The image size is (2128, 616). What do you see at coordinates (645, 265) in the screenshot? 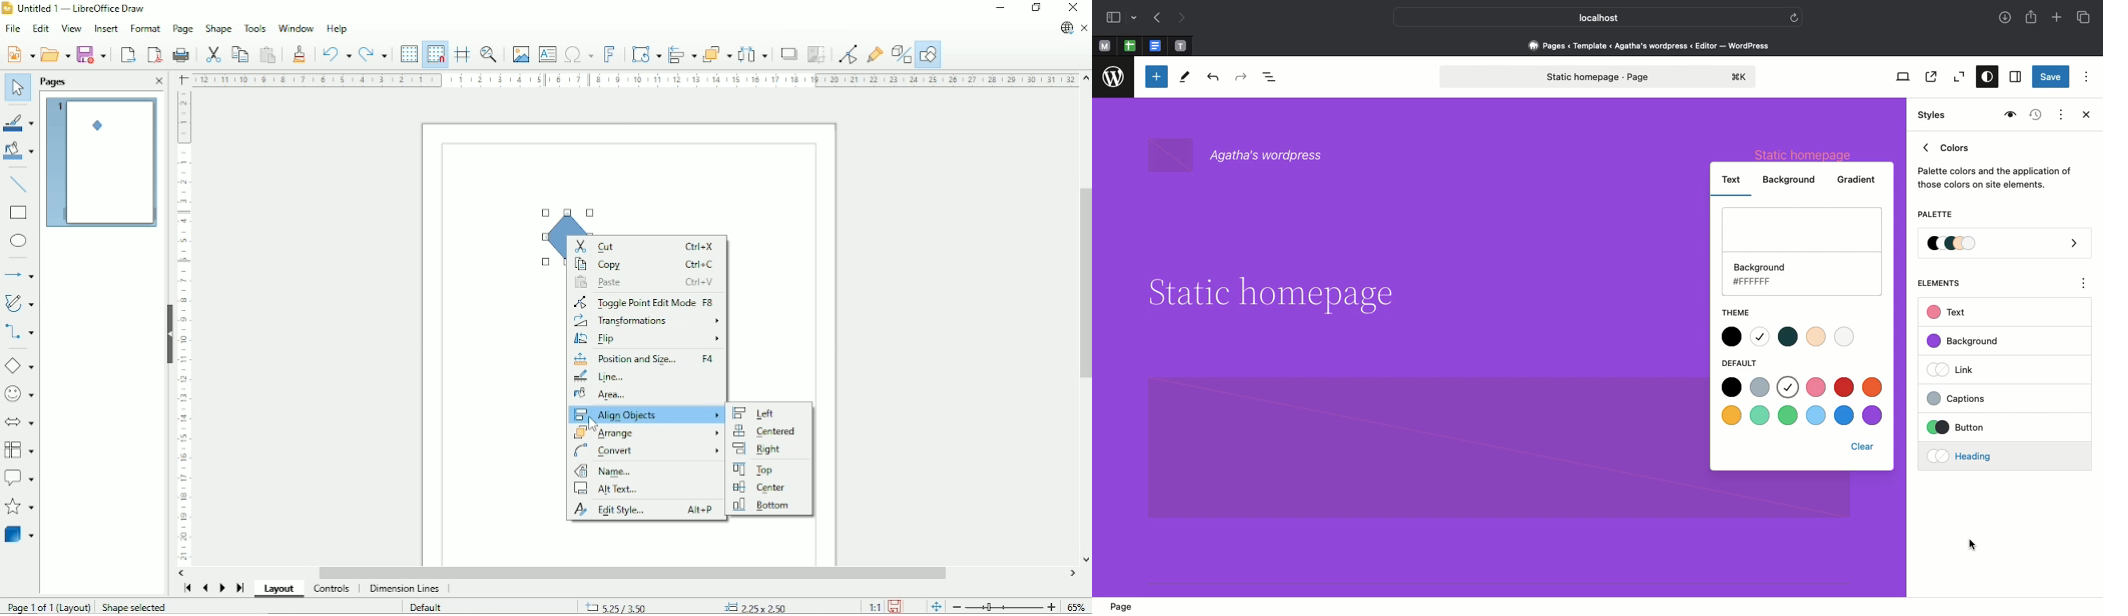
I see `Copy` at bounding box center [645, 265].